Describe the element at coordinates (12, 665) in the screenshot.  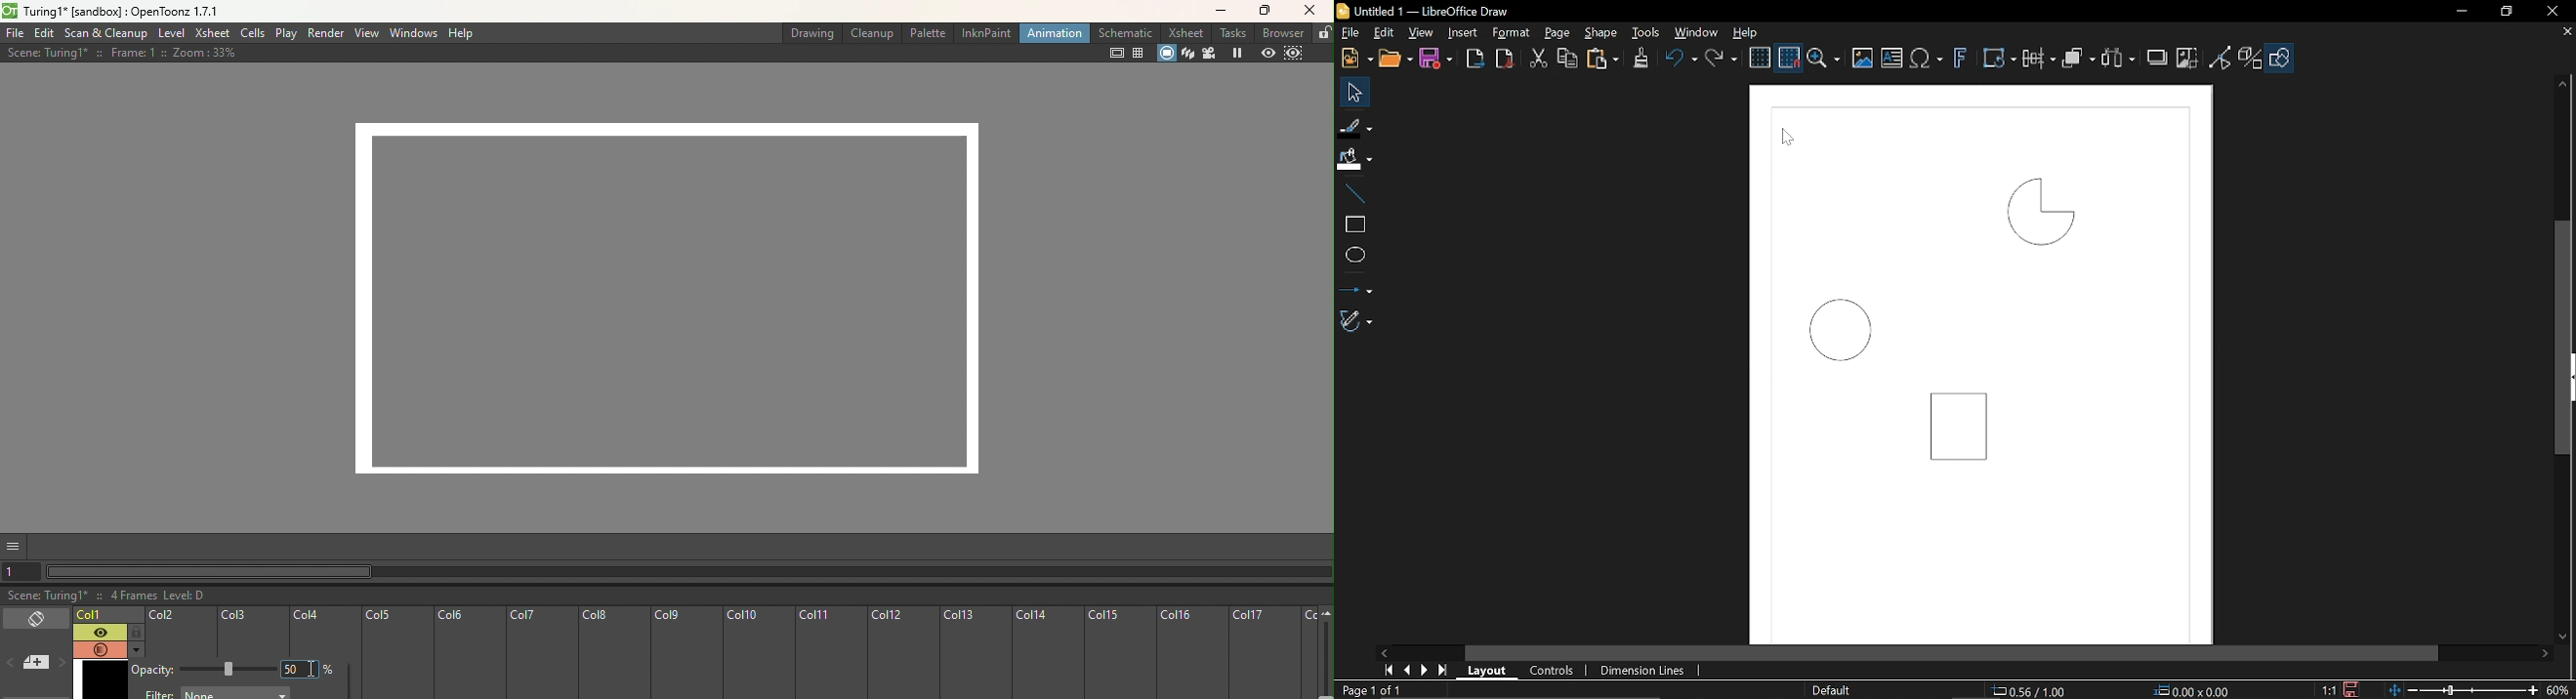
I see `Previous memo` at that location.